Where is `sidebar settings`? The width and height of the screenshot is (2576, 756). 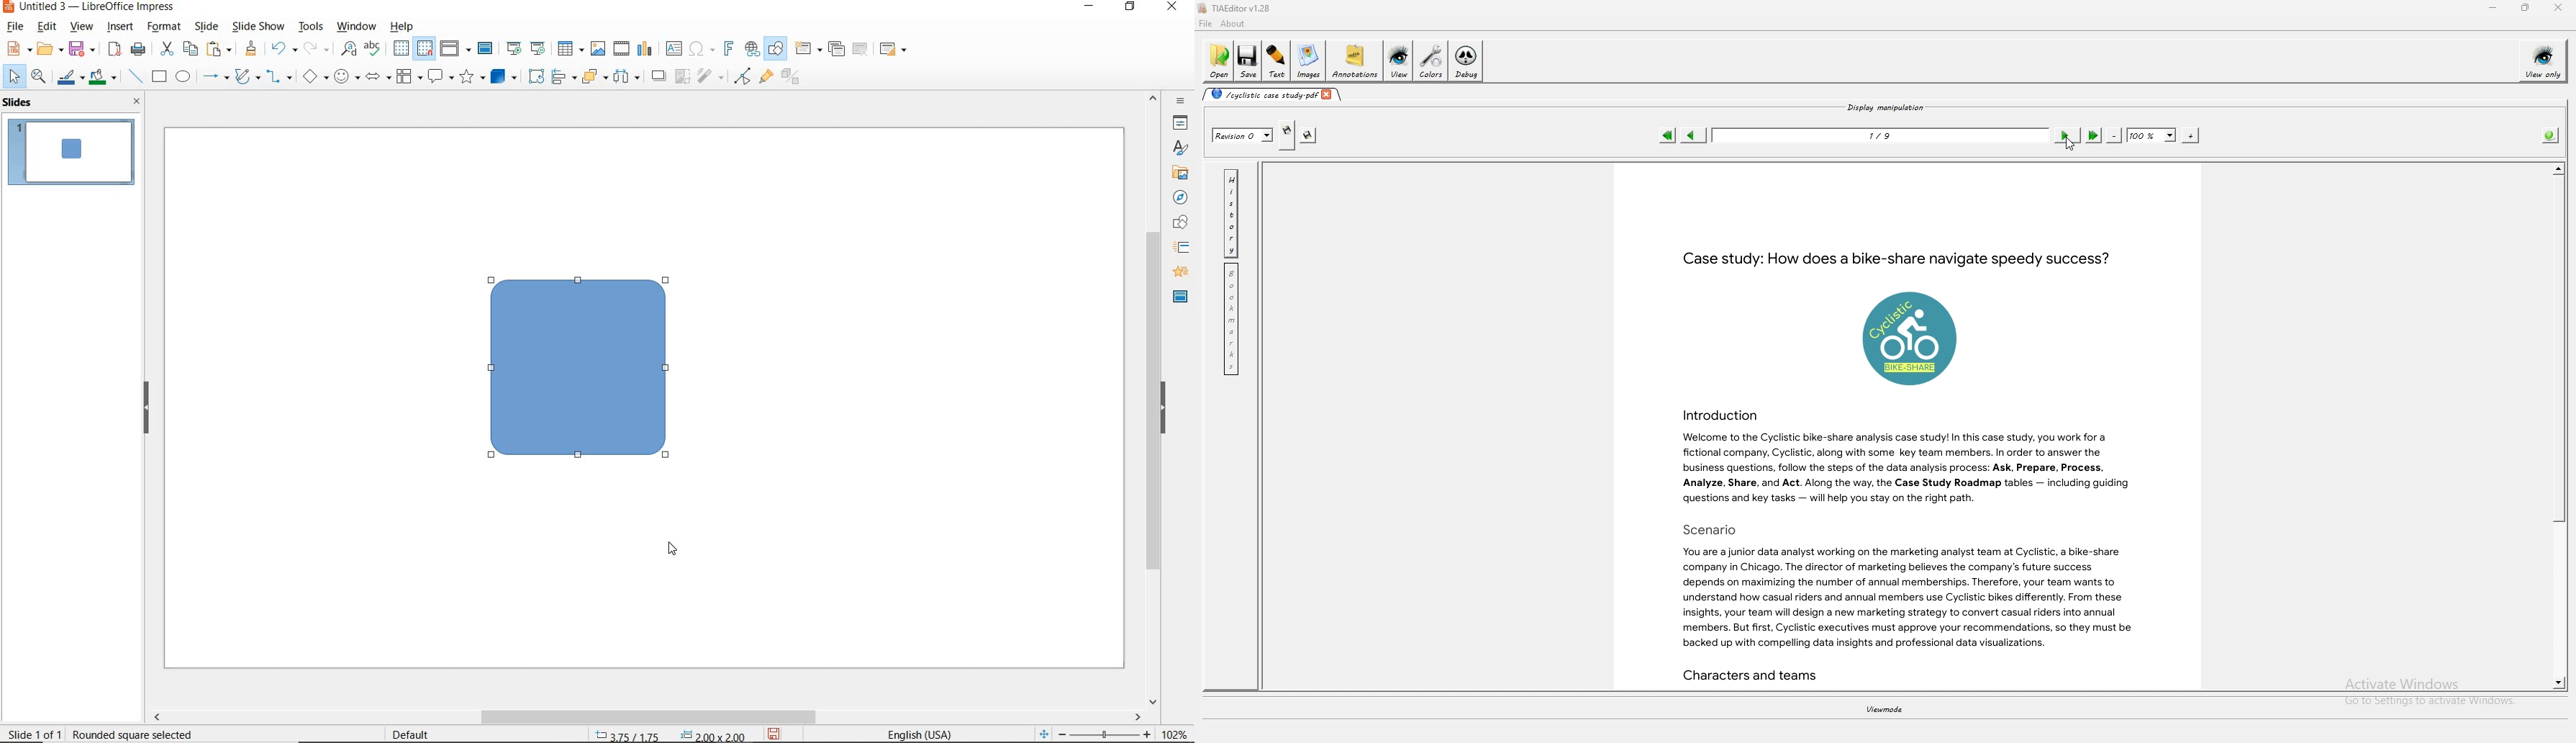
sidebar settings is located at coordinates (1181, 102).